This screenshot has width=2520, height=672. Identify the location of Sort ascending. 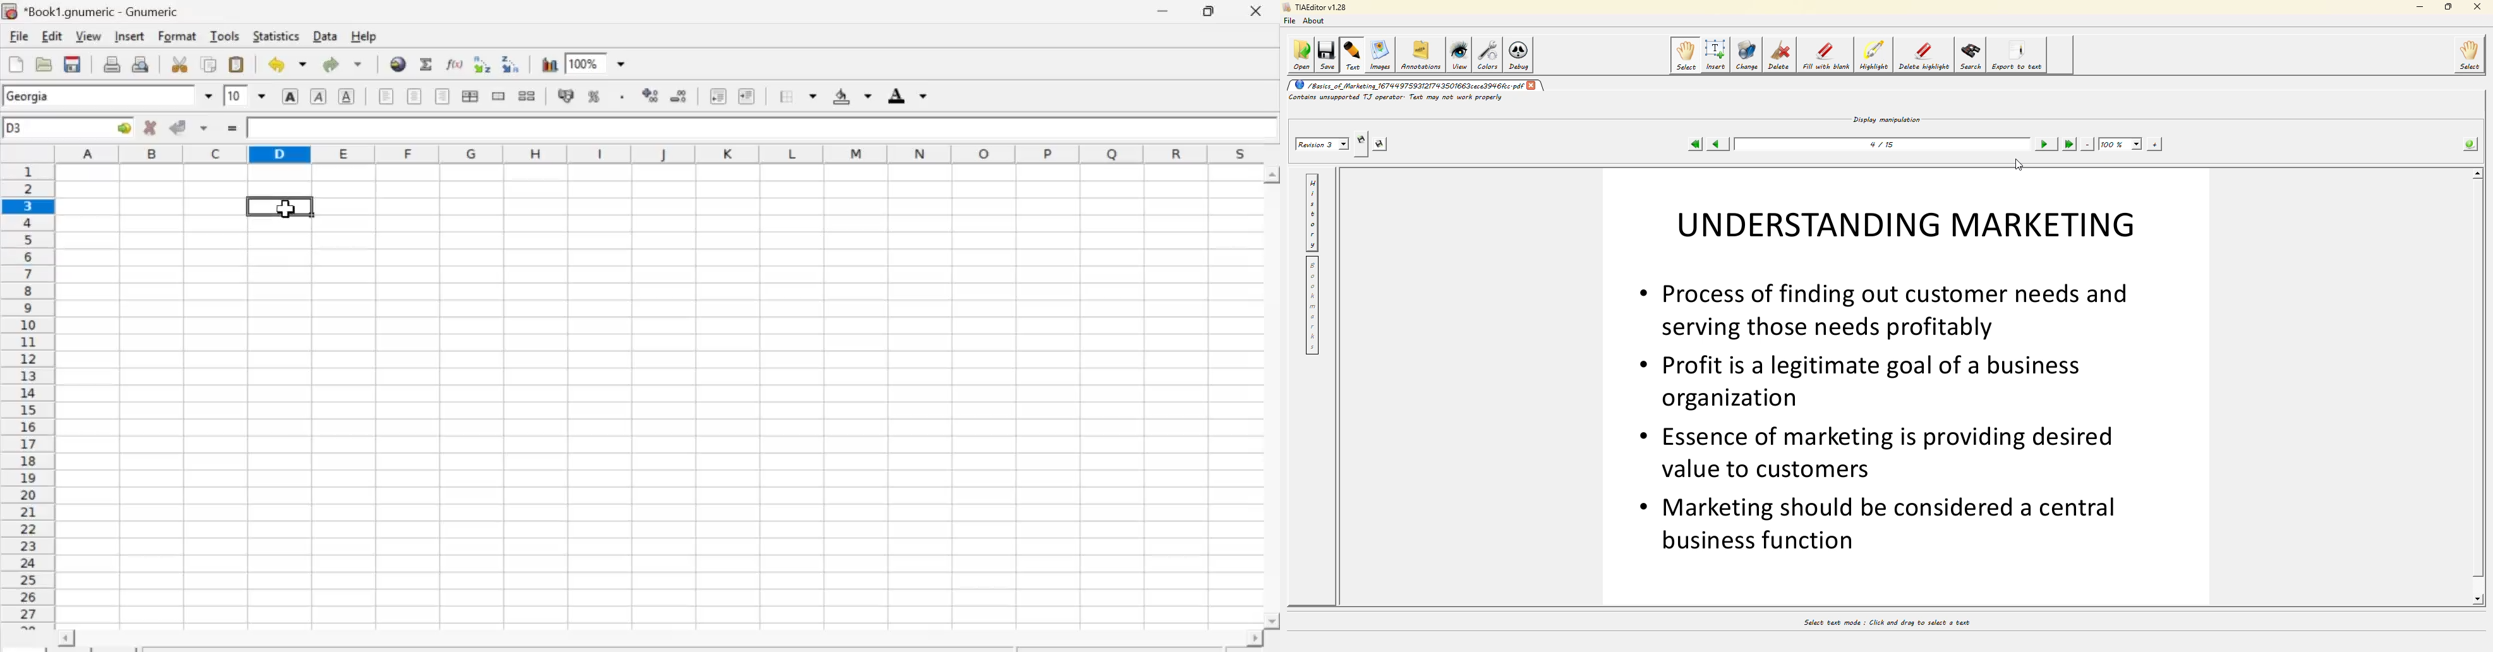
(482, 65).